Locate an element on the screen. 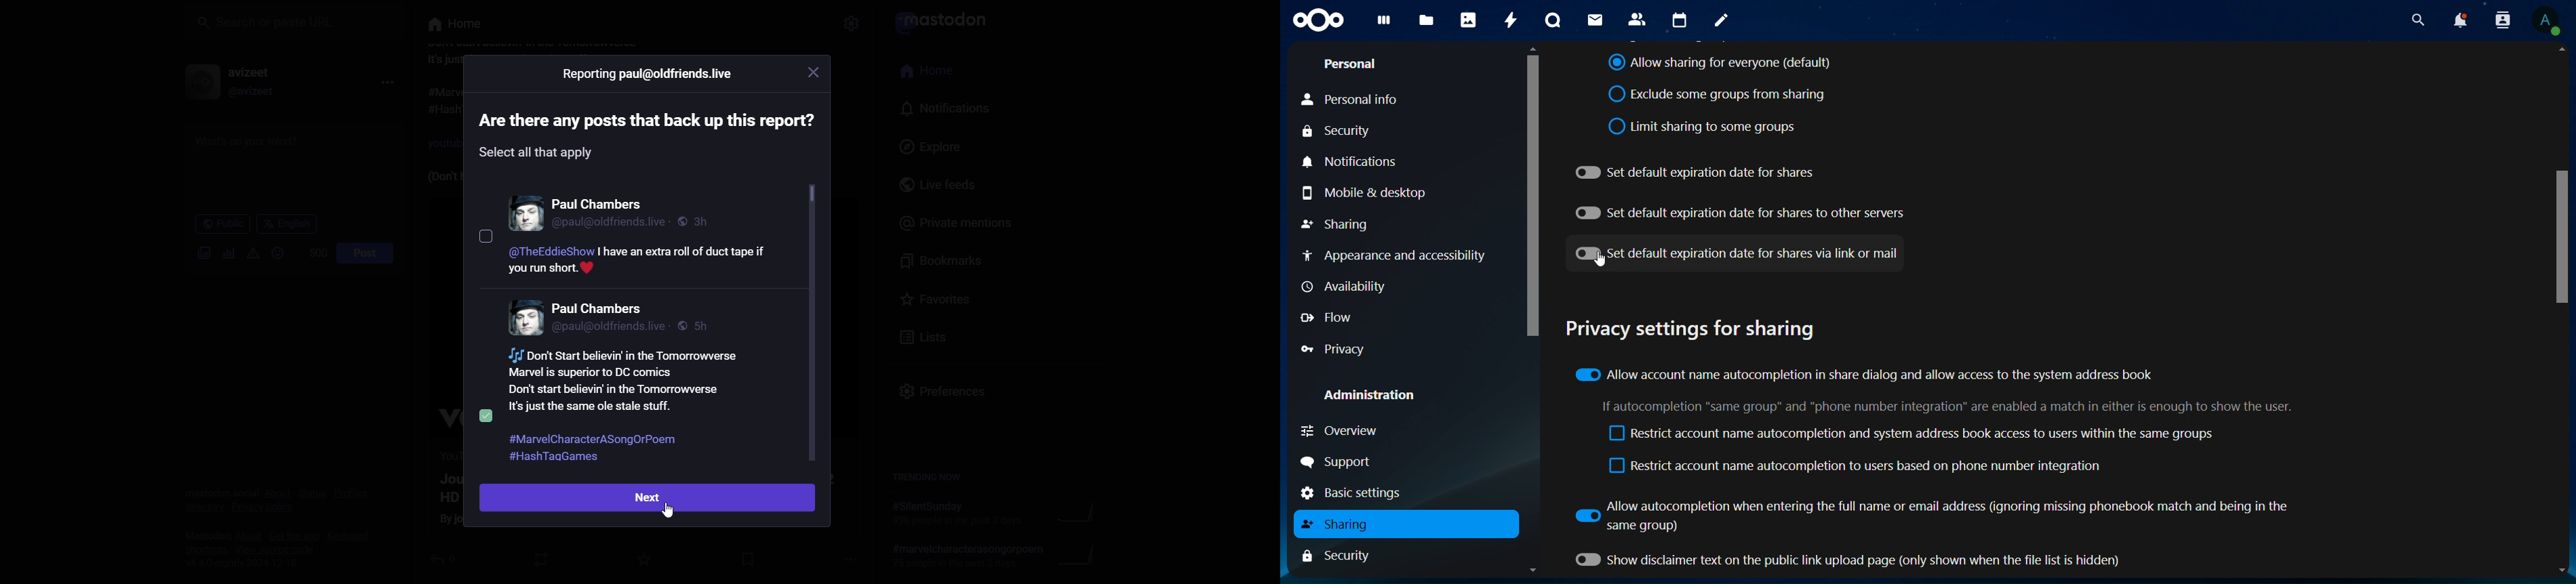 The width and height of the screenshot is (2576, 588).  is located at coordinates (696, 220).